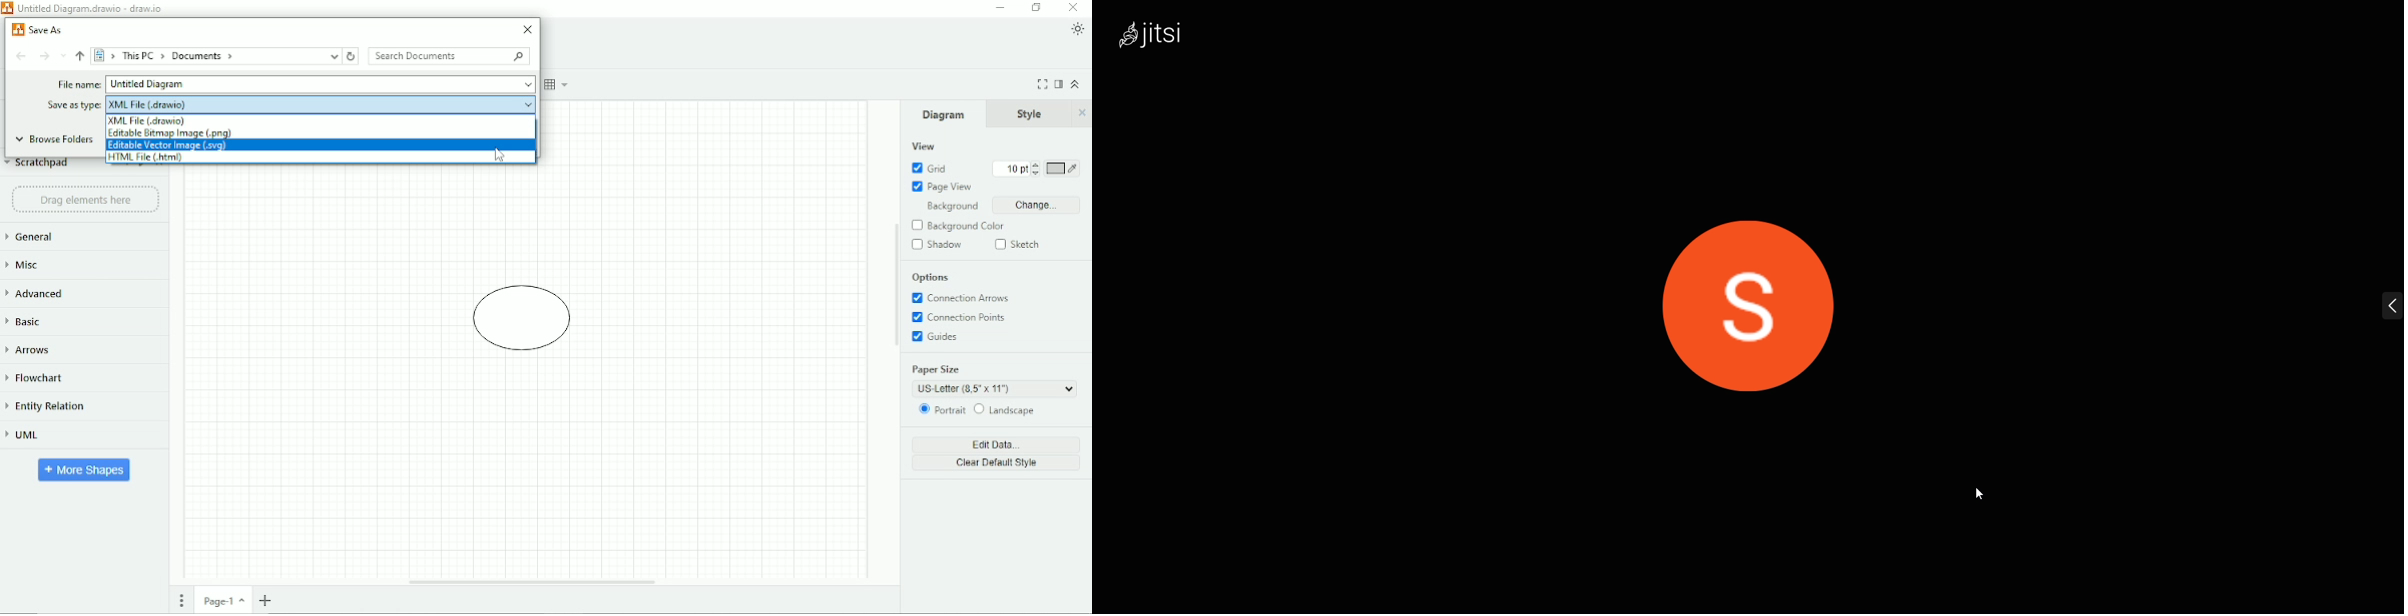 The image size is (2408, 616). Describe the element at coordinates (938, 245) in the screenshot. I see `Shadow` at that location.